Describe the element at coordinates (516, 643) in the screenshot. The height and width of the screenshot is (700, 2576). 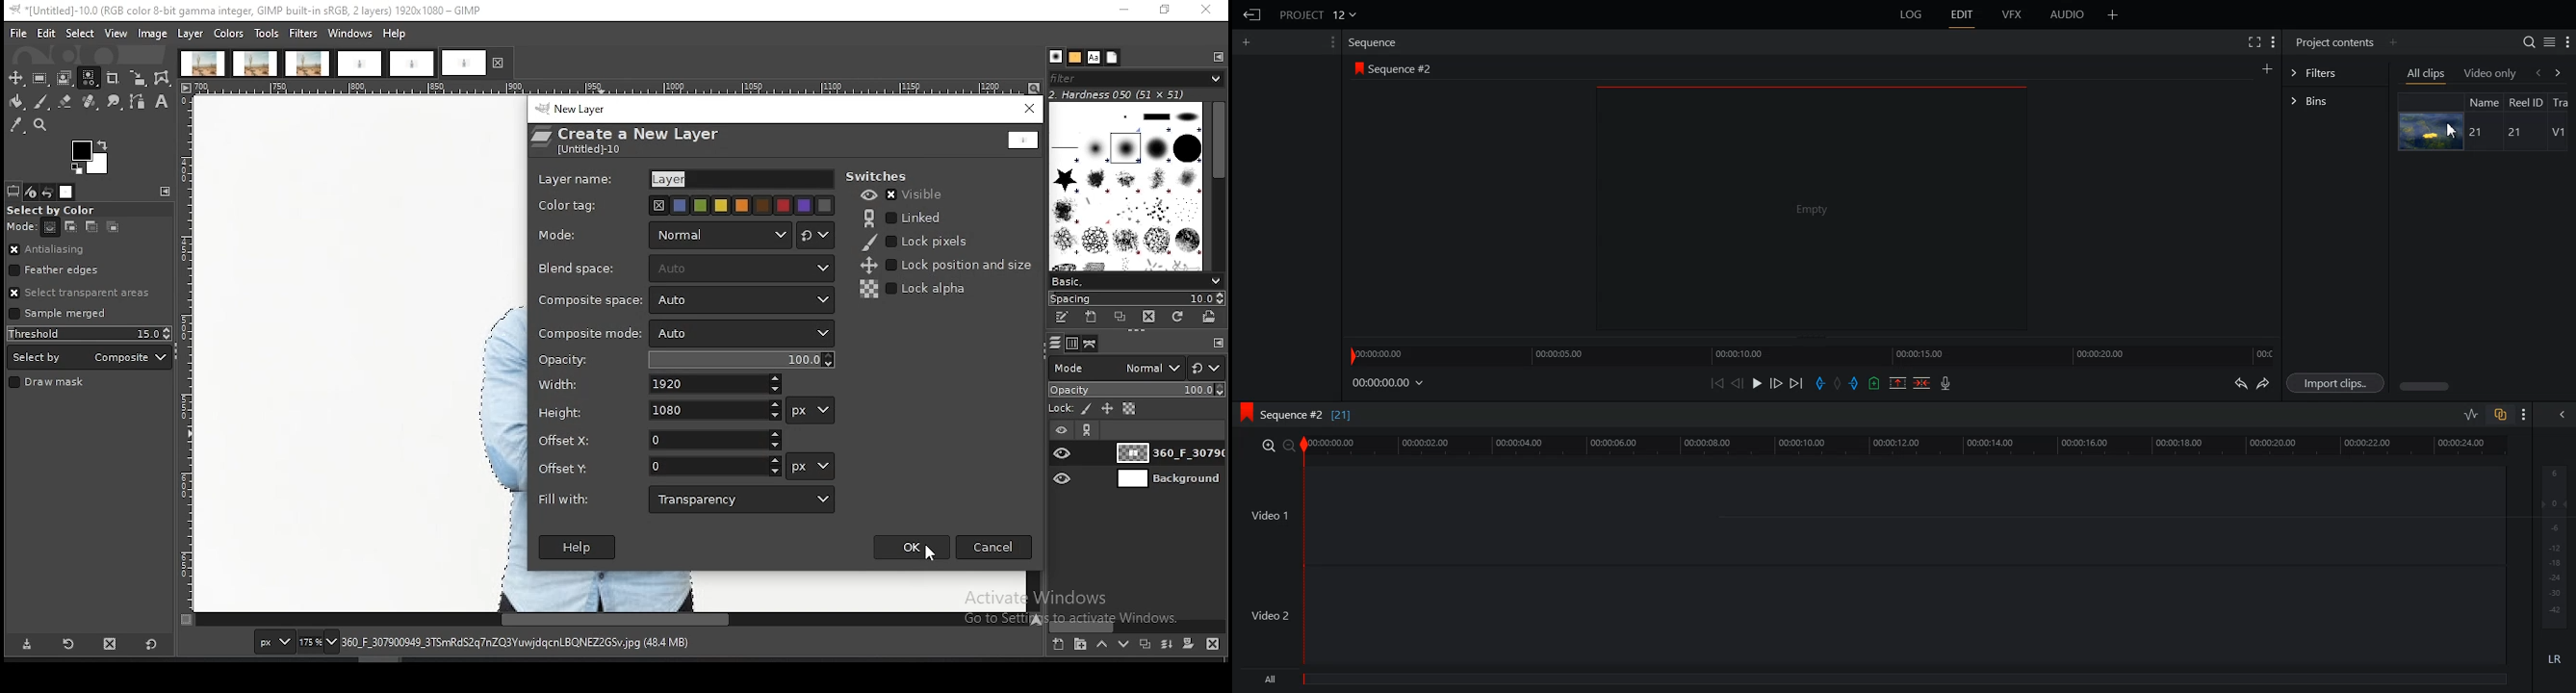
I see `360_F_307900949_3TSmRdS2q7nZQ3YuwjdqcnLBQNEZ2GSv.jpg (48.4 mb)` at that location.